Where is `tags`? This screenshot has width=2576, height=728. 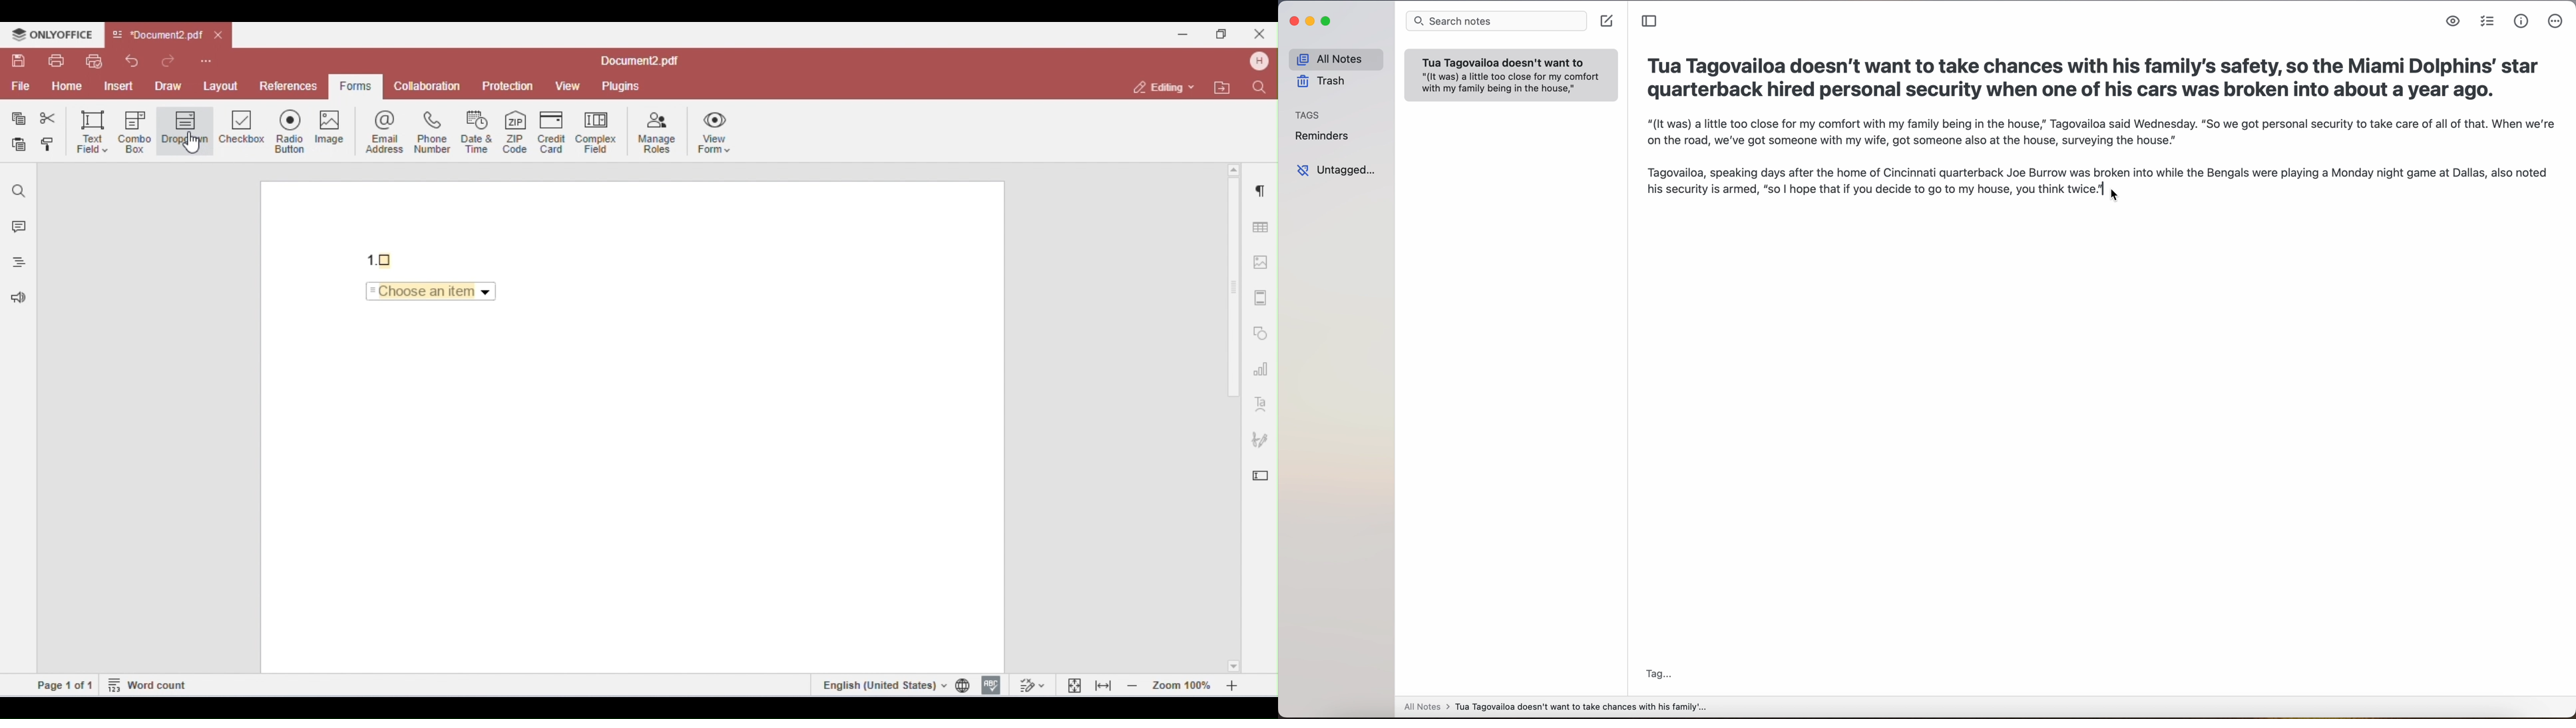 tags is located at coordinates (1309, 115).